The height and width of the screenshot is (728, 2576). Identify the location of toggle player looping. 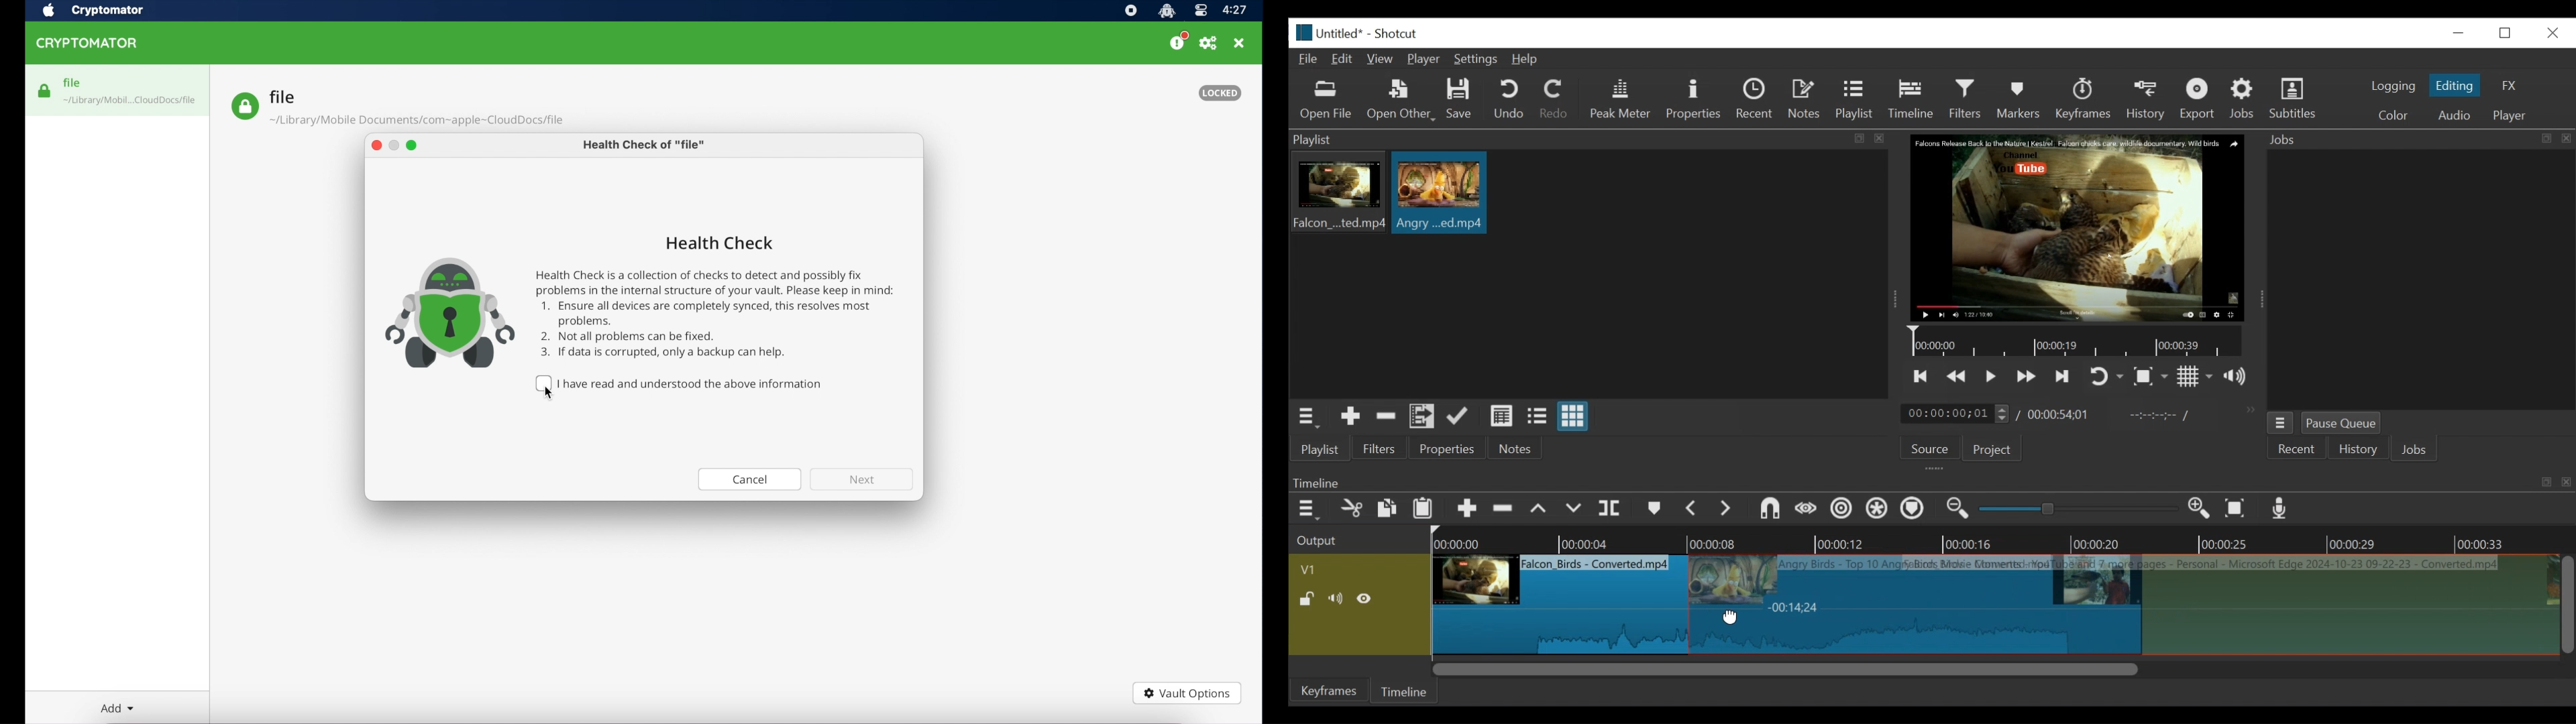
(2106, 377).